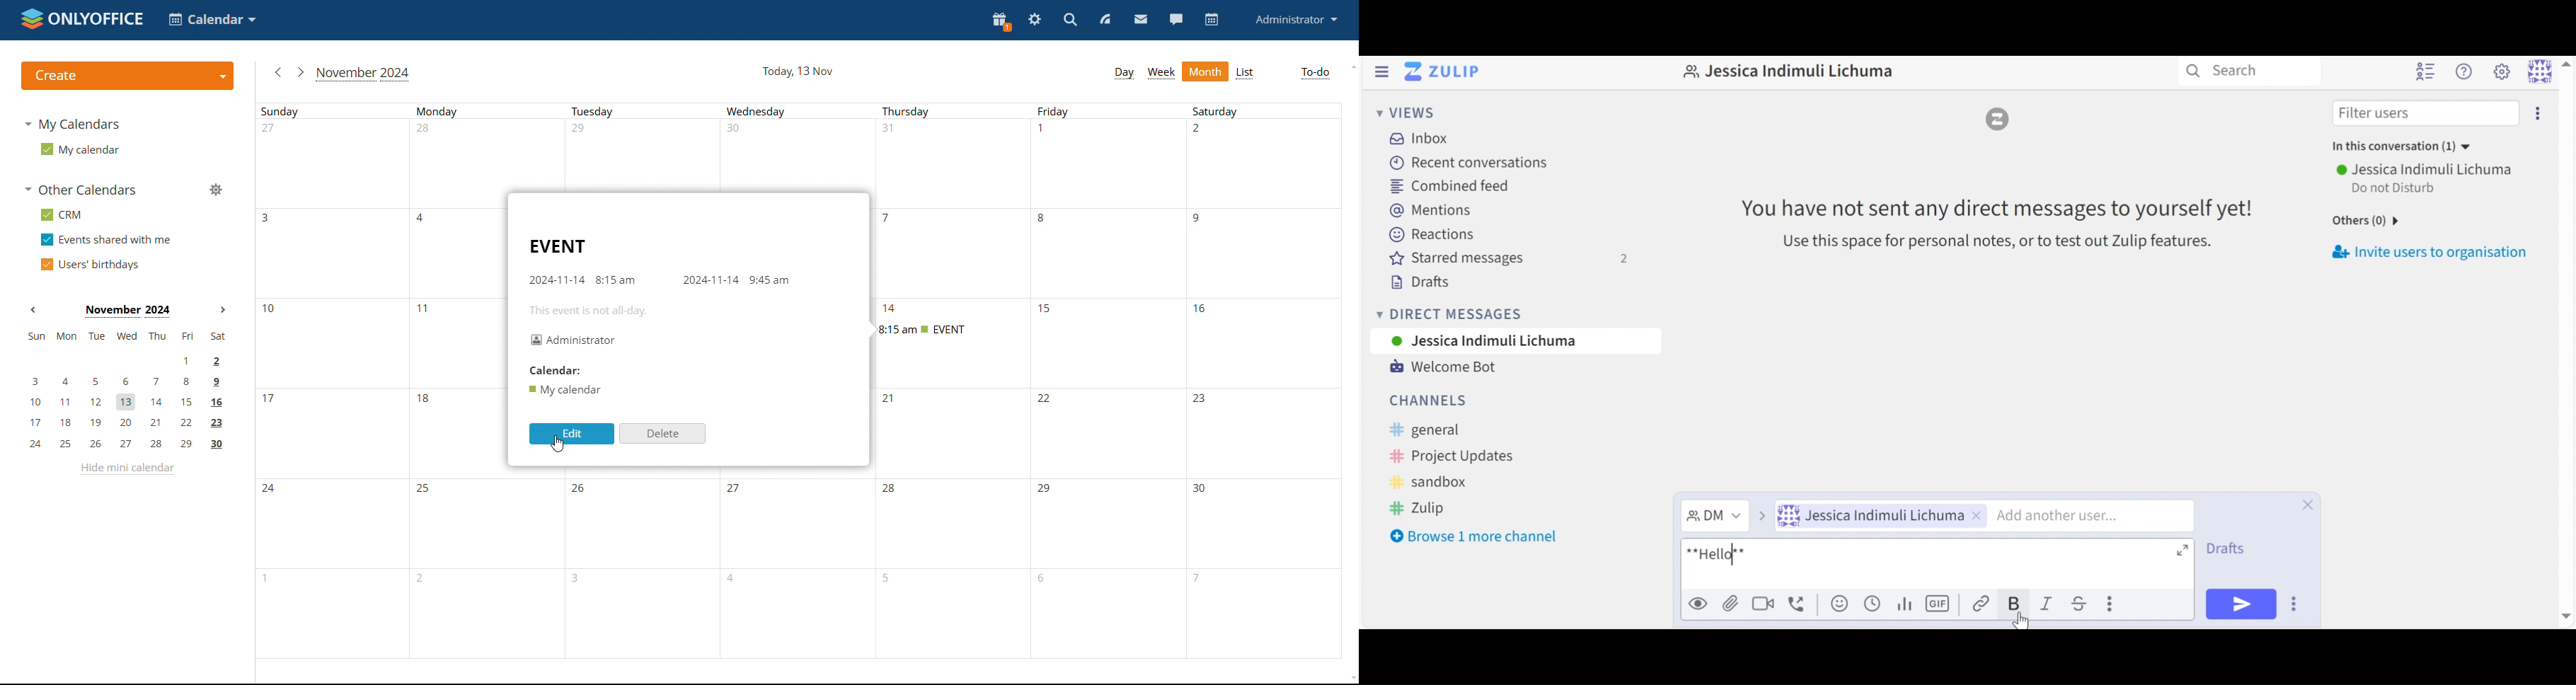 This screenshot has width=2576, height=700. Describe the element at coordinates (1430, 399) in the screenshot. I see `Channels` at that location.